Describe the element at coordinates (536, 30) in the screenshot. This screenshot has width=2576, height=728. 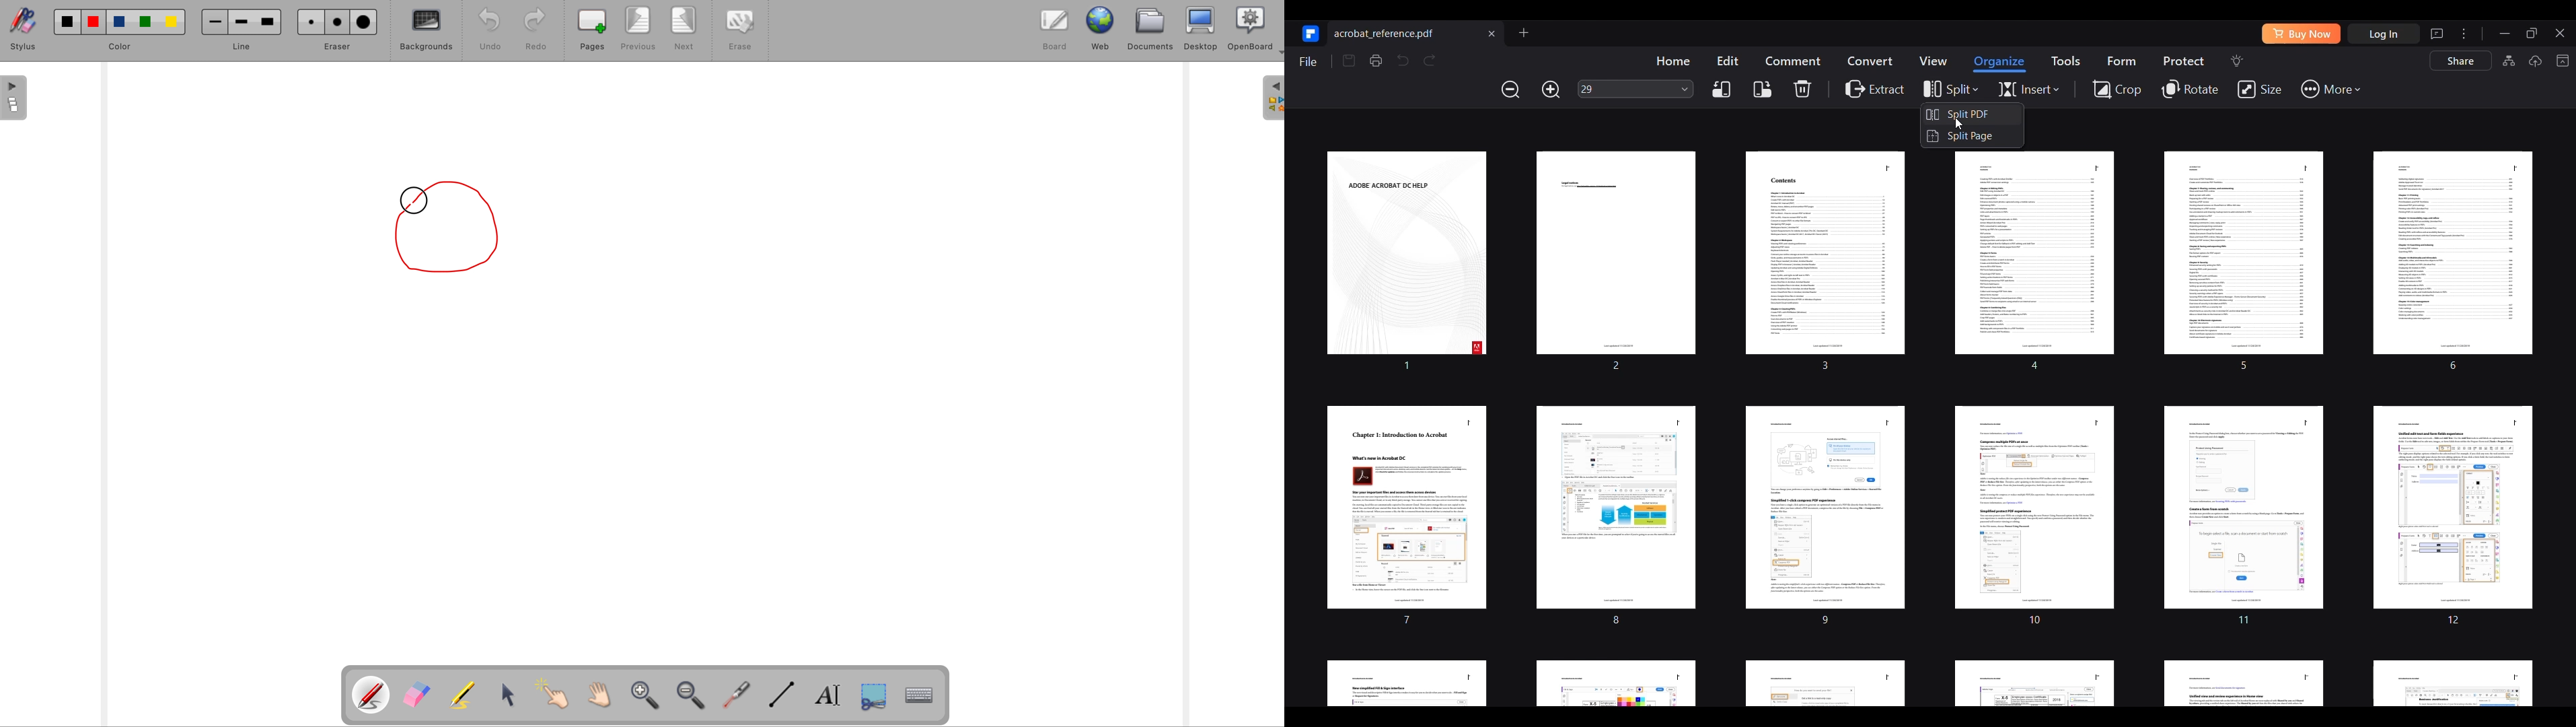
I see `redo` at that location.